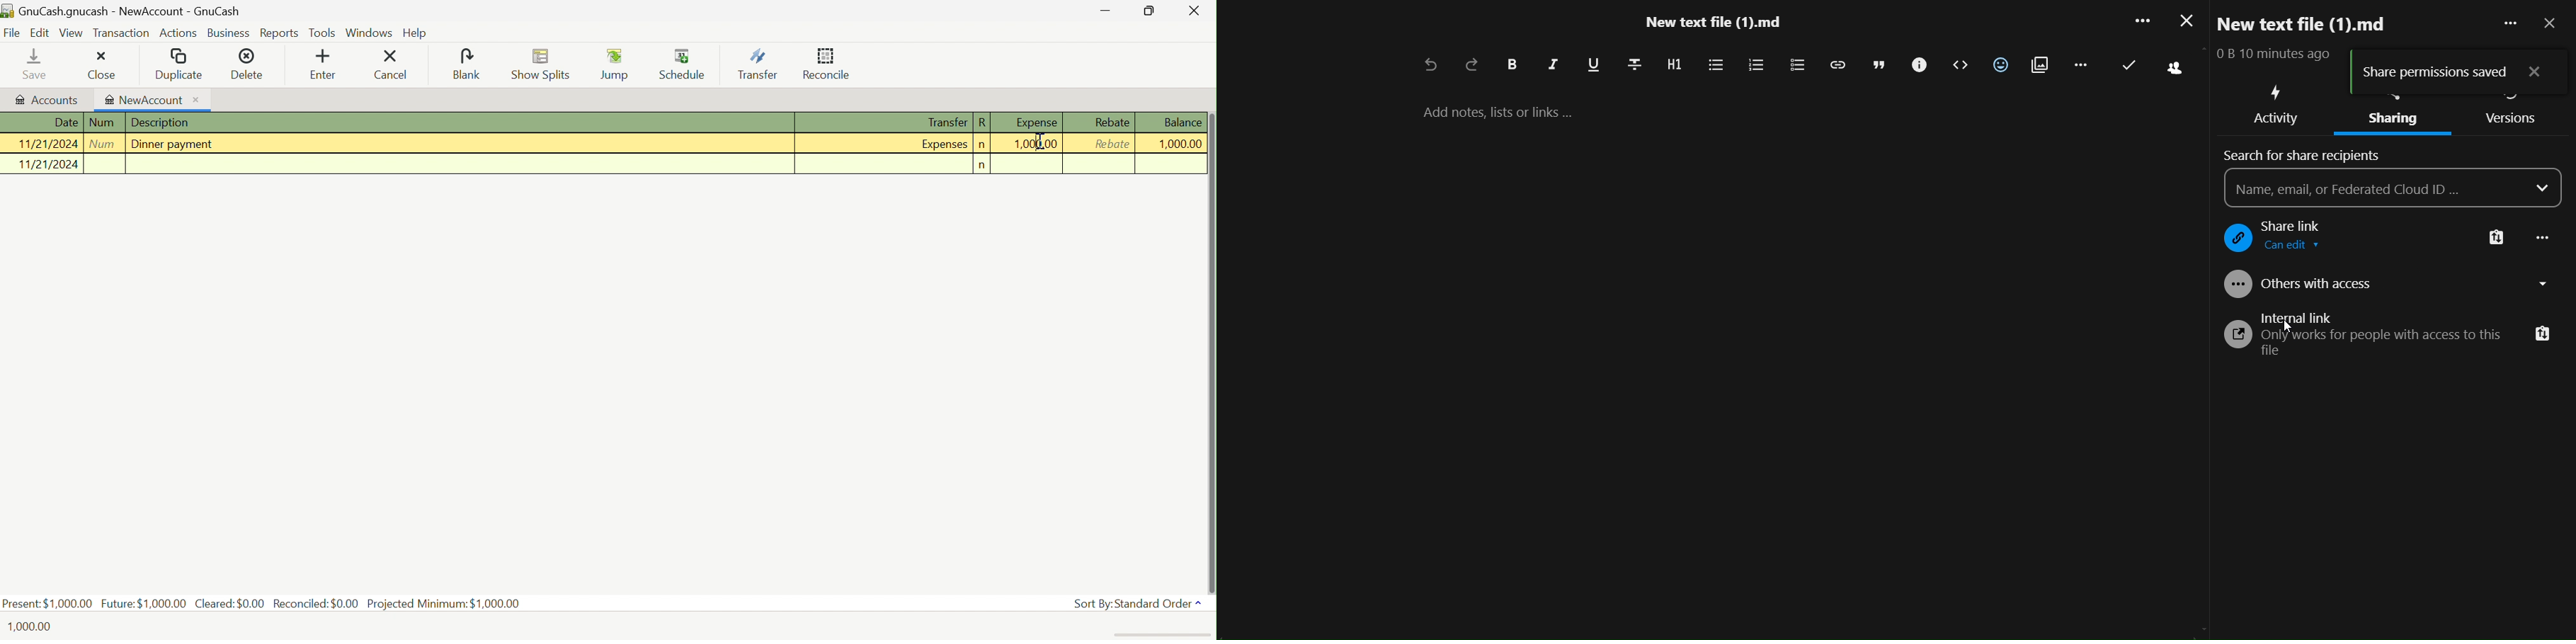 Image resolution: width=2576 pixels, height=644 pixels. I want to click on , so click(67, 121).